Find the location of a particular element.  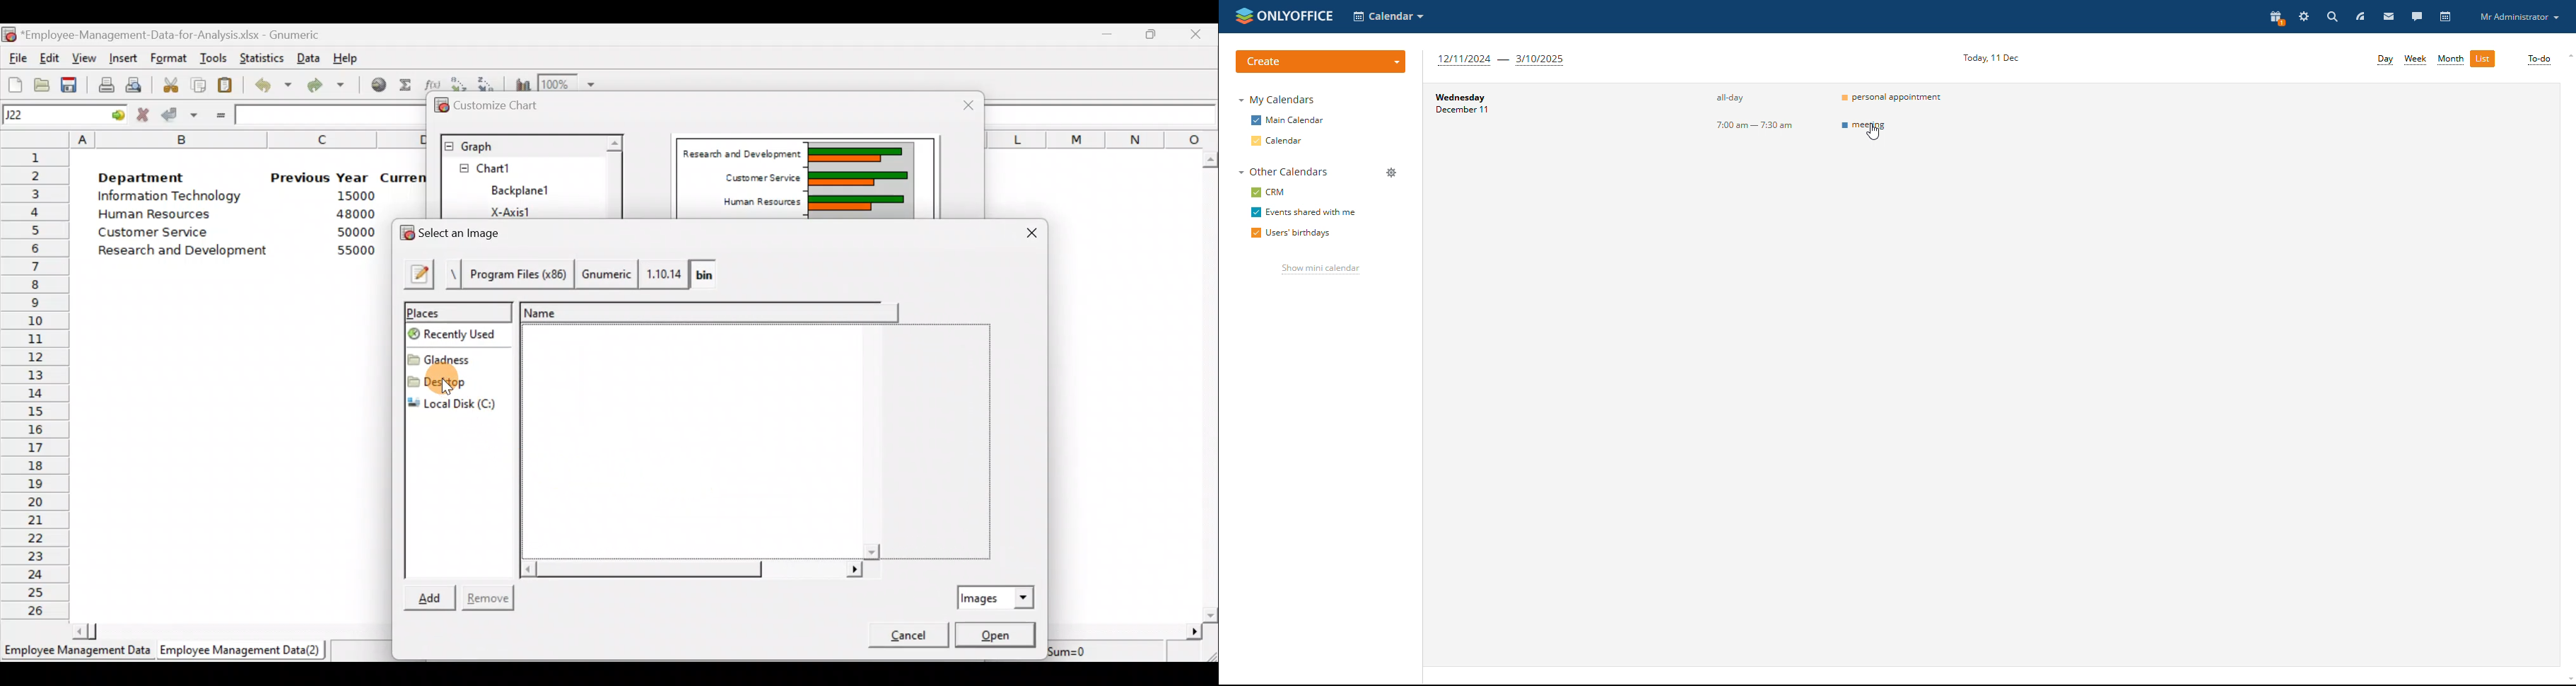

Desktop is located at coordinates (458, 380).